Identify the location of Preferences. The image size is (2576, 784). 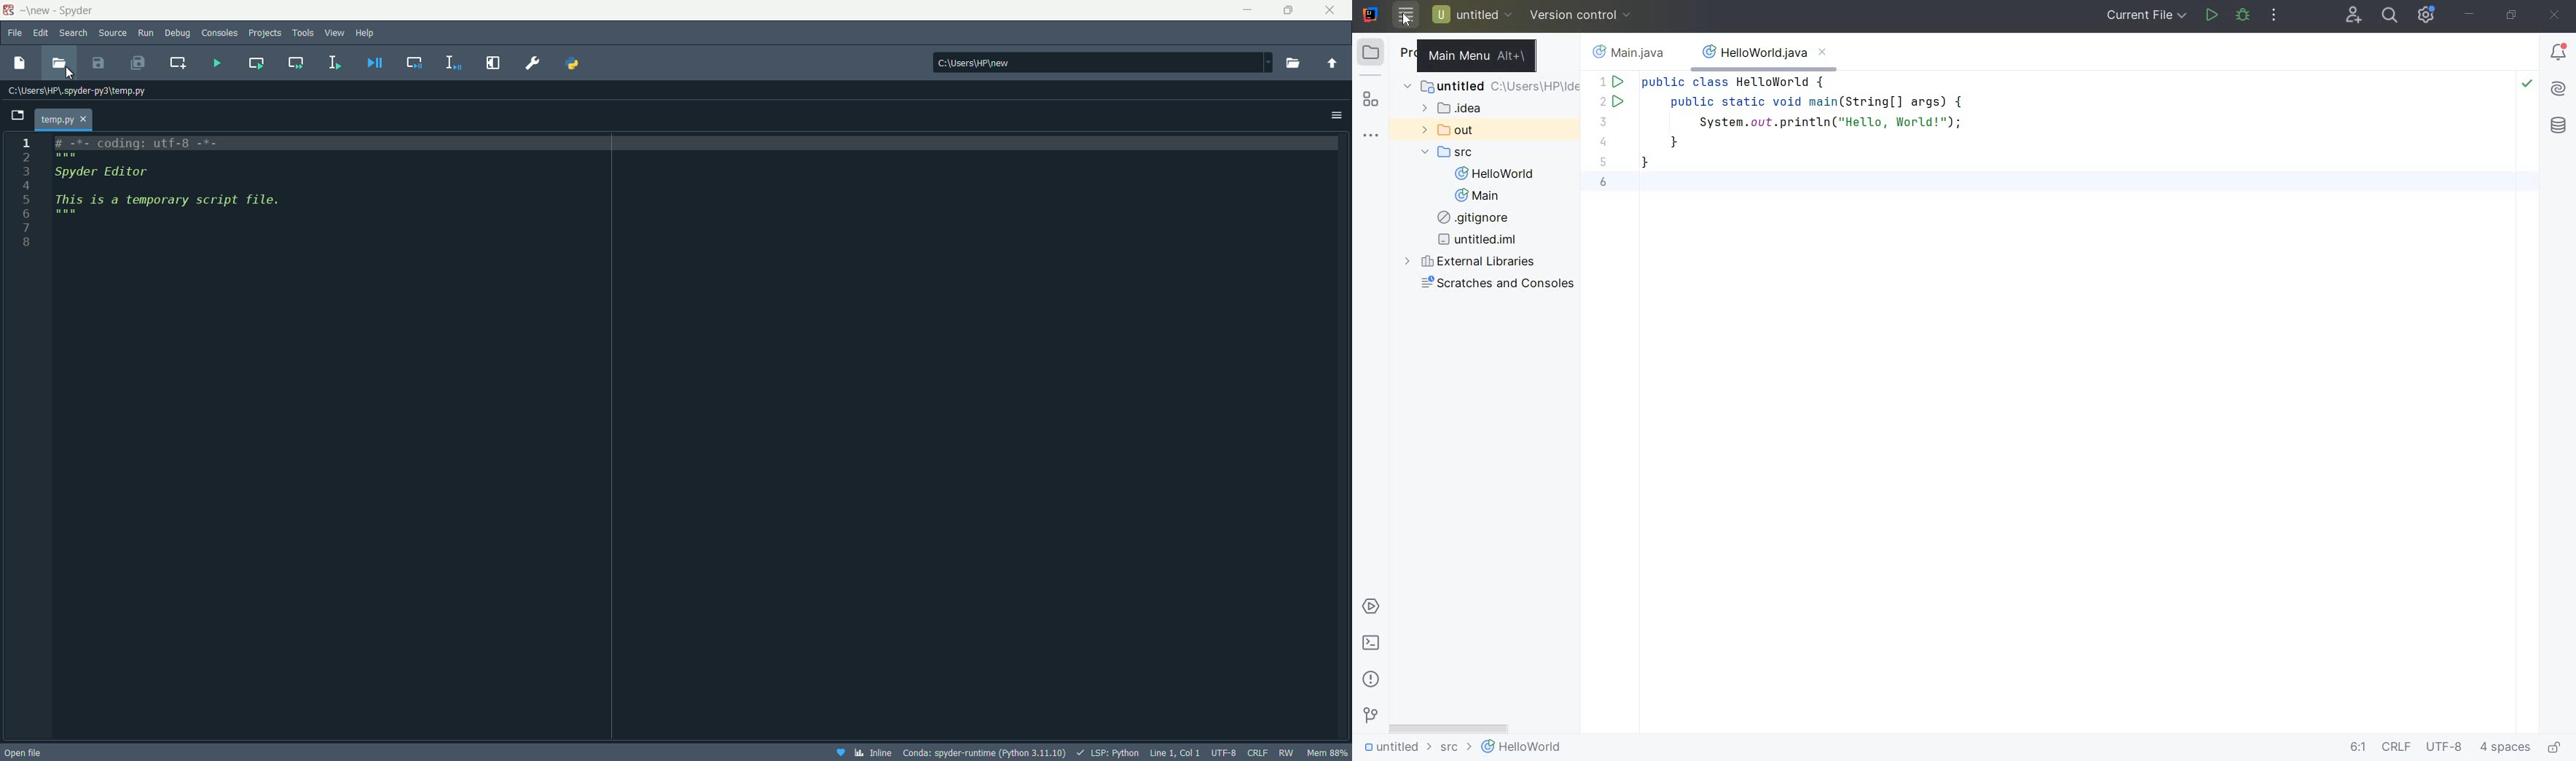
(532, 63).